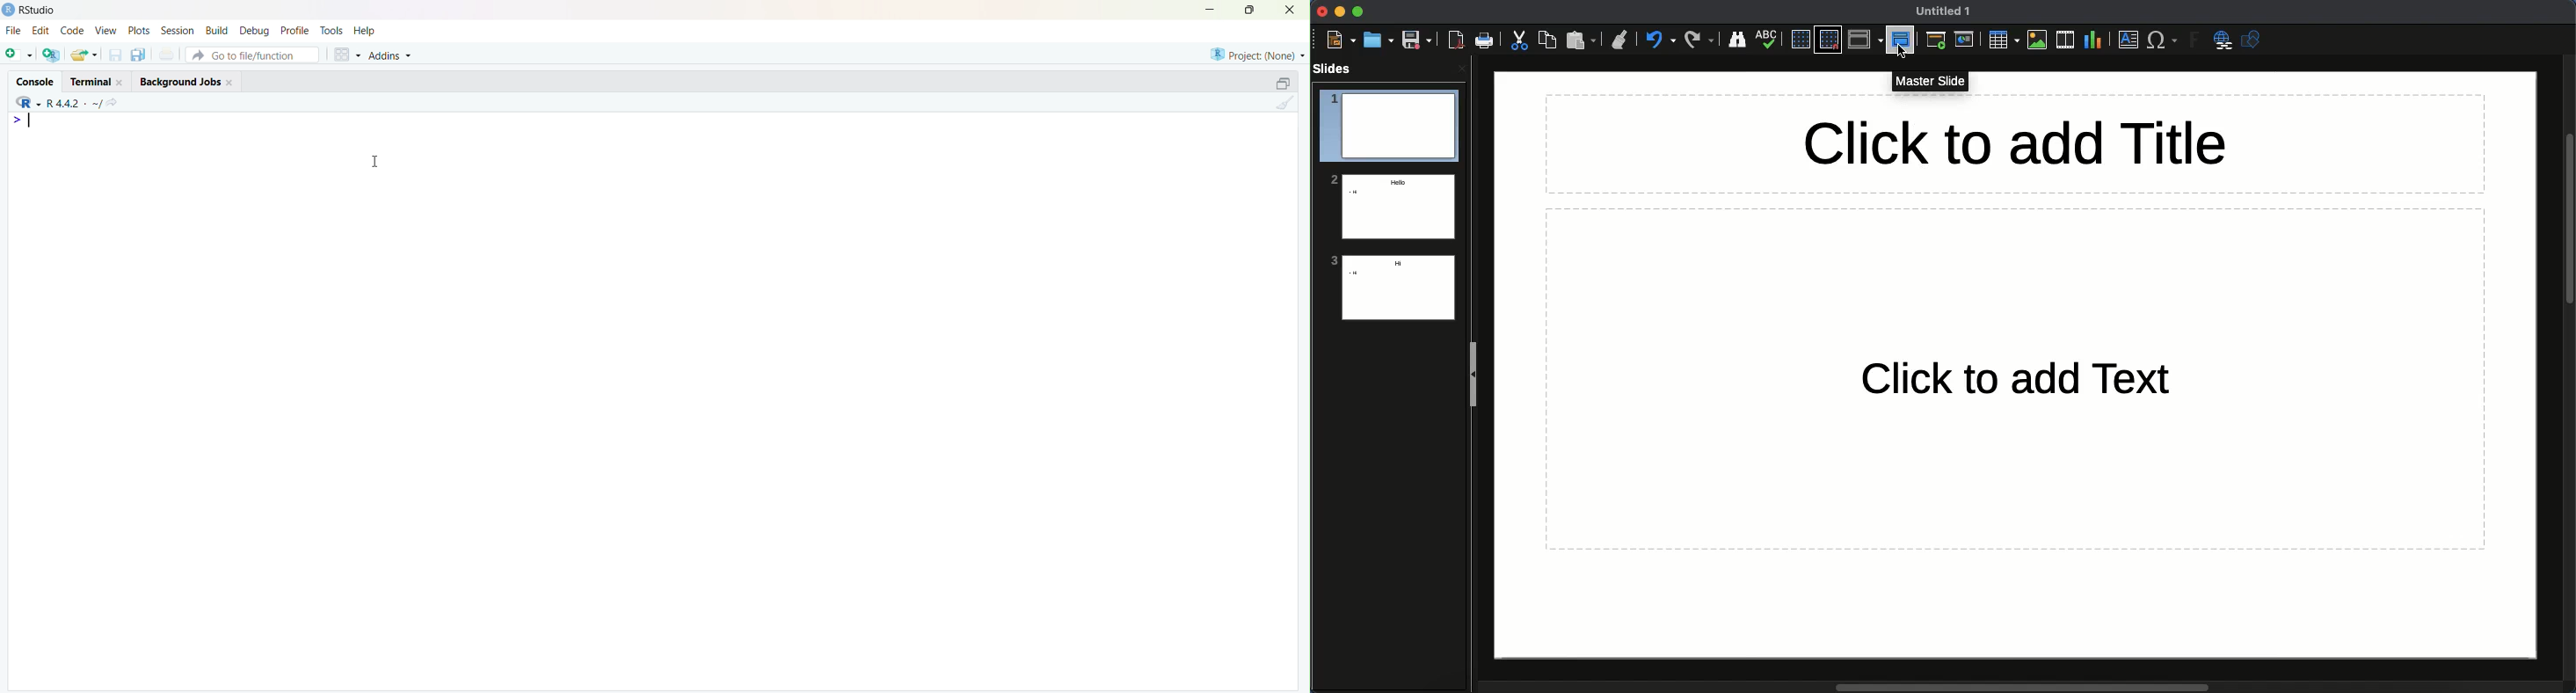 This screenshot has width=2576, height=700. What do you see at coordinates (2223, 40) in the screenshot?
I see `Hyperlink` at bounding box center [2223, 40].